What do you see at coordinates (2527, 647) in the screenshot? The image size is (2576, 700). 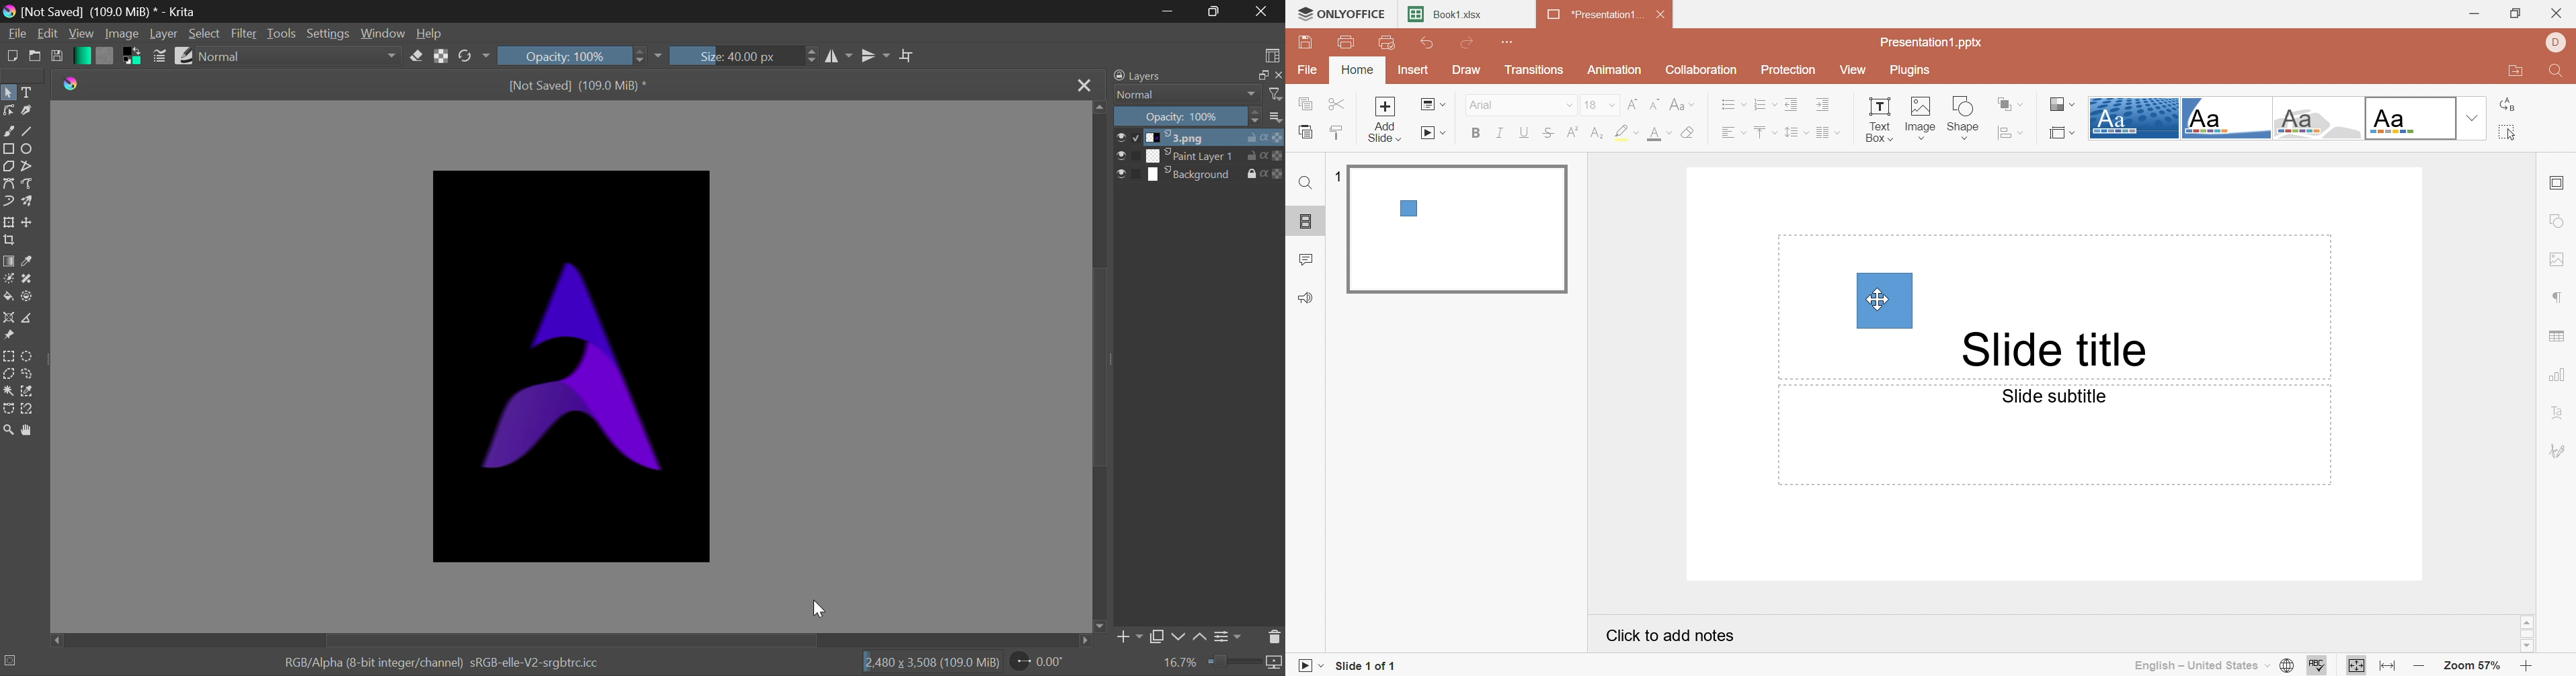 I see `Scroll Down` at bounding box center [2527, 647].